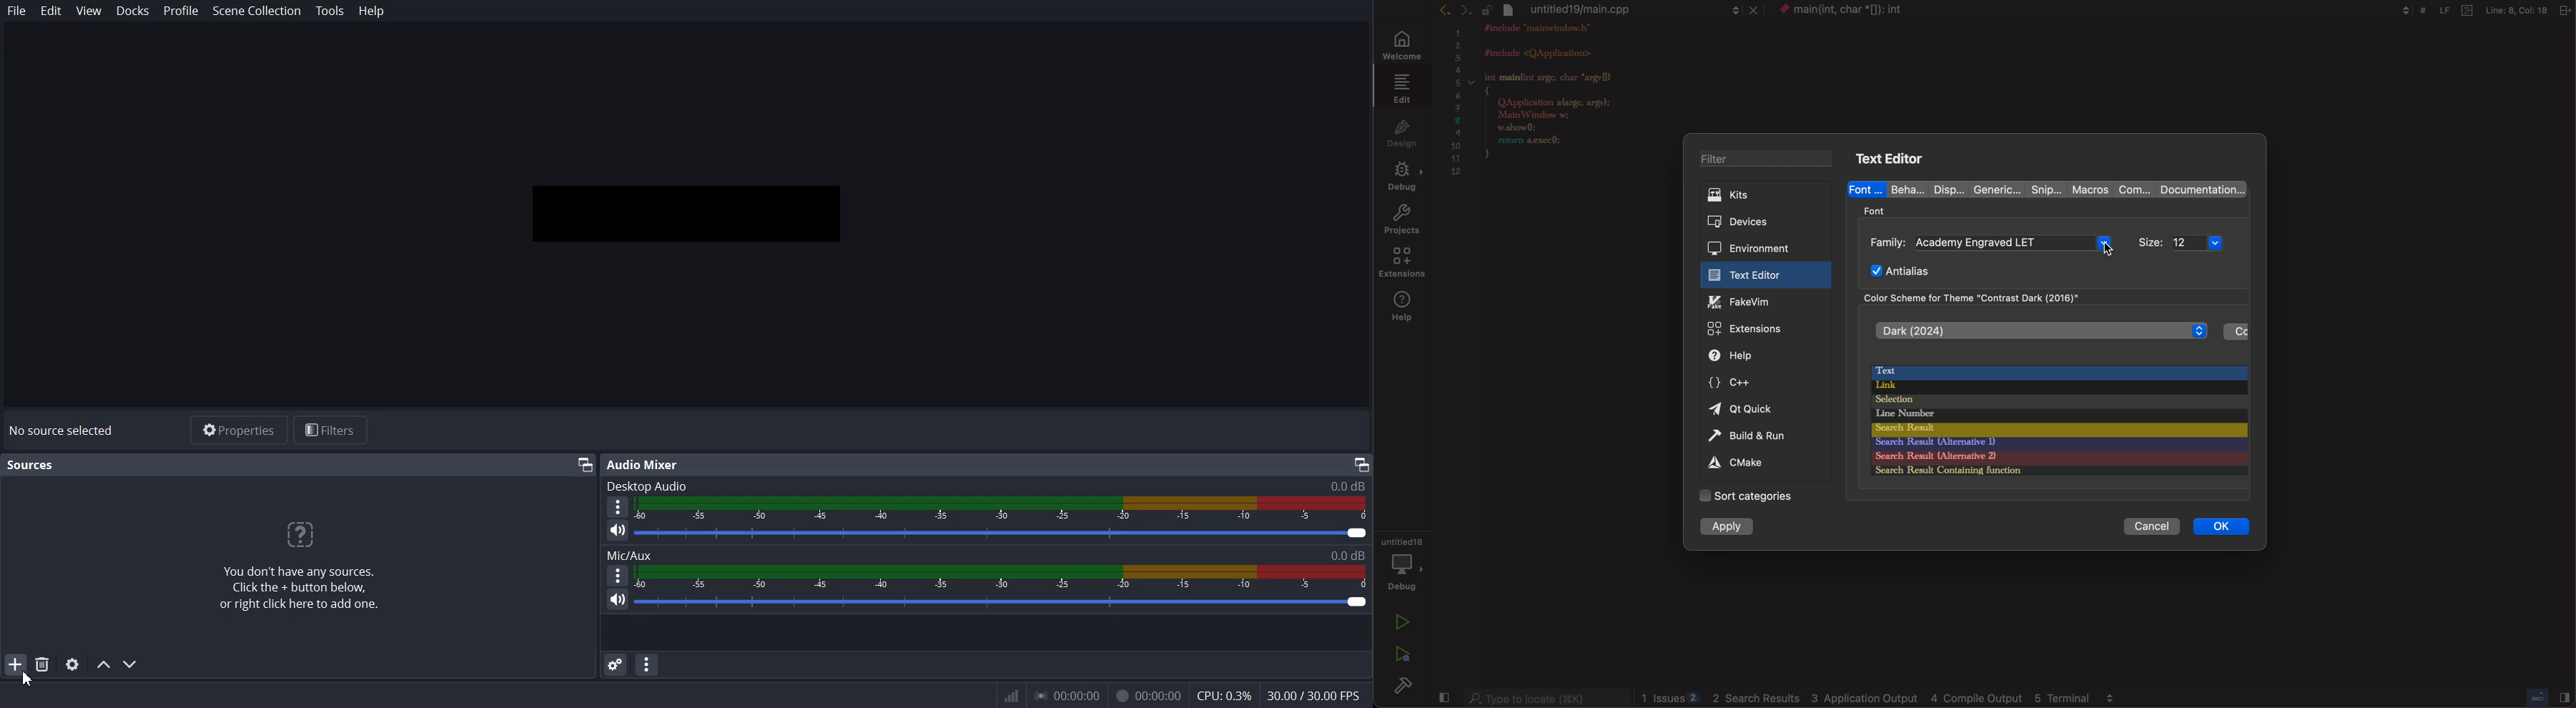 The width and height of the screenshot is (2576, 728). What do you see at coordinates (686, 212) in the screenshot?
I see `Preview window` at bounding box center [686, 212].